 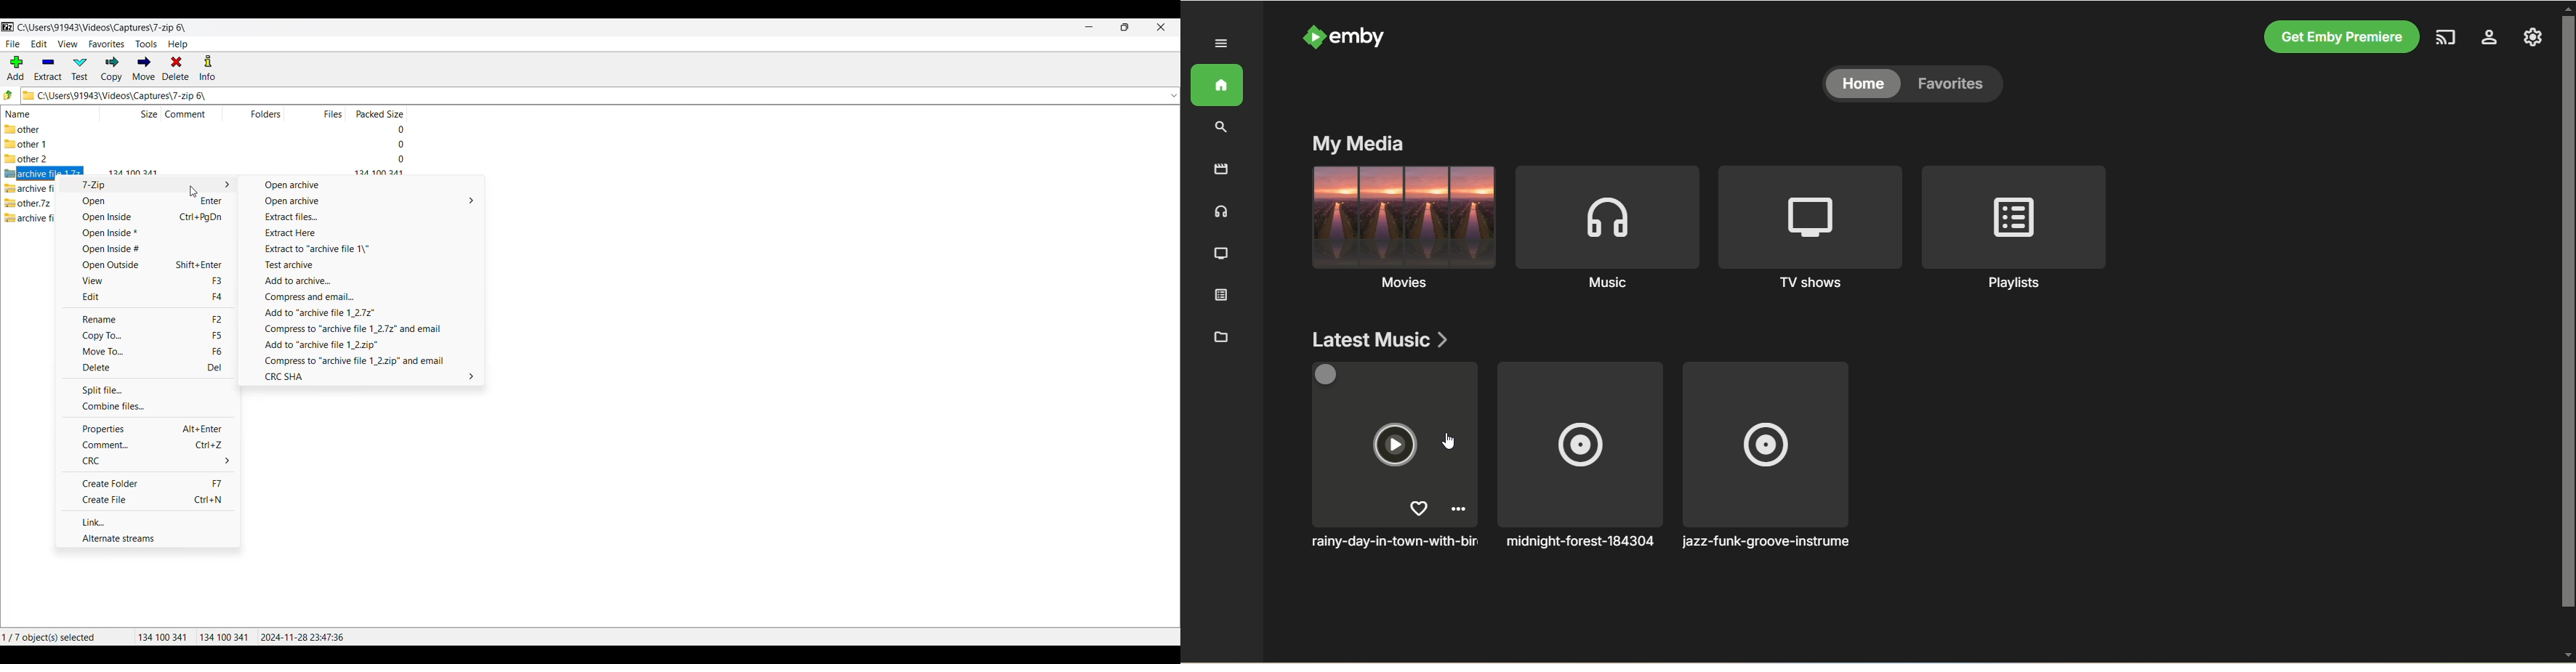 I want to click on latest music, so click(x=1378, y=338).